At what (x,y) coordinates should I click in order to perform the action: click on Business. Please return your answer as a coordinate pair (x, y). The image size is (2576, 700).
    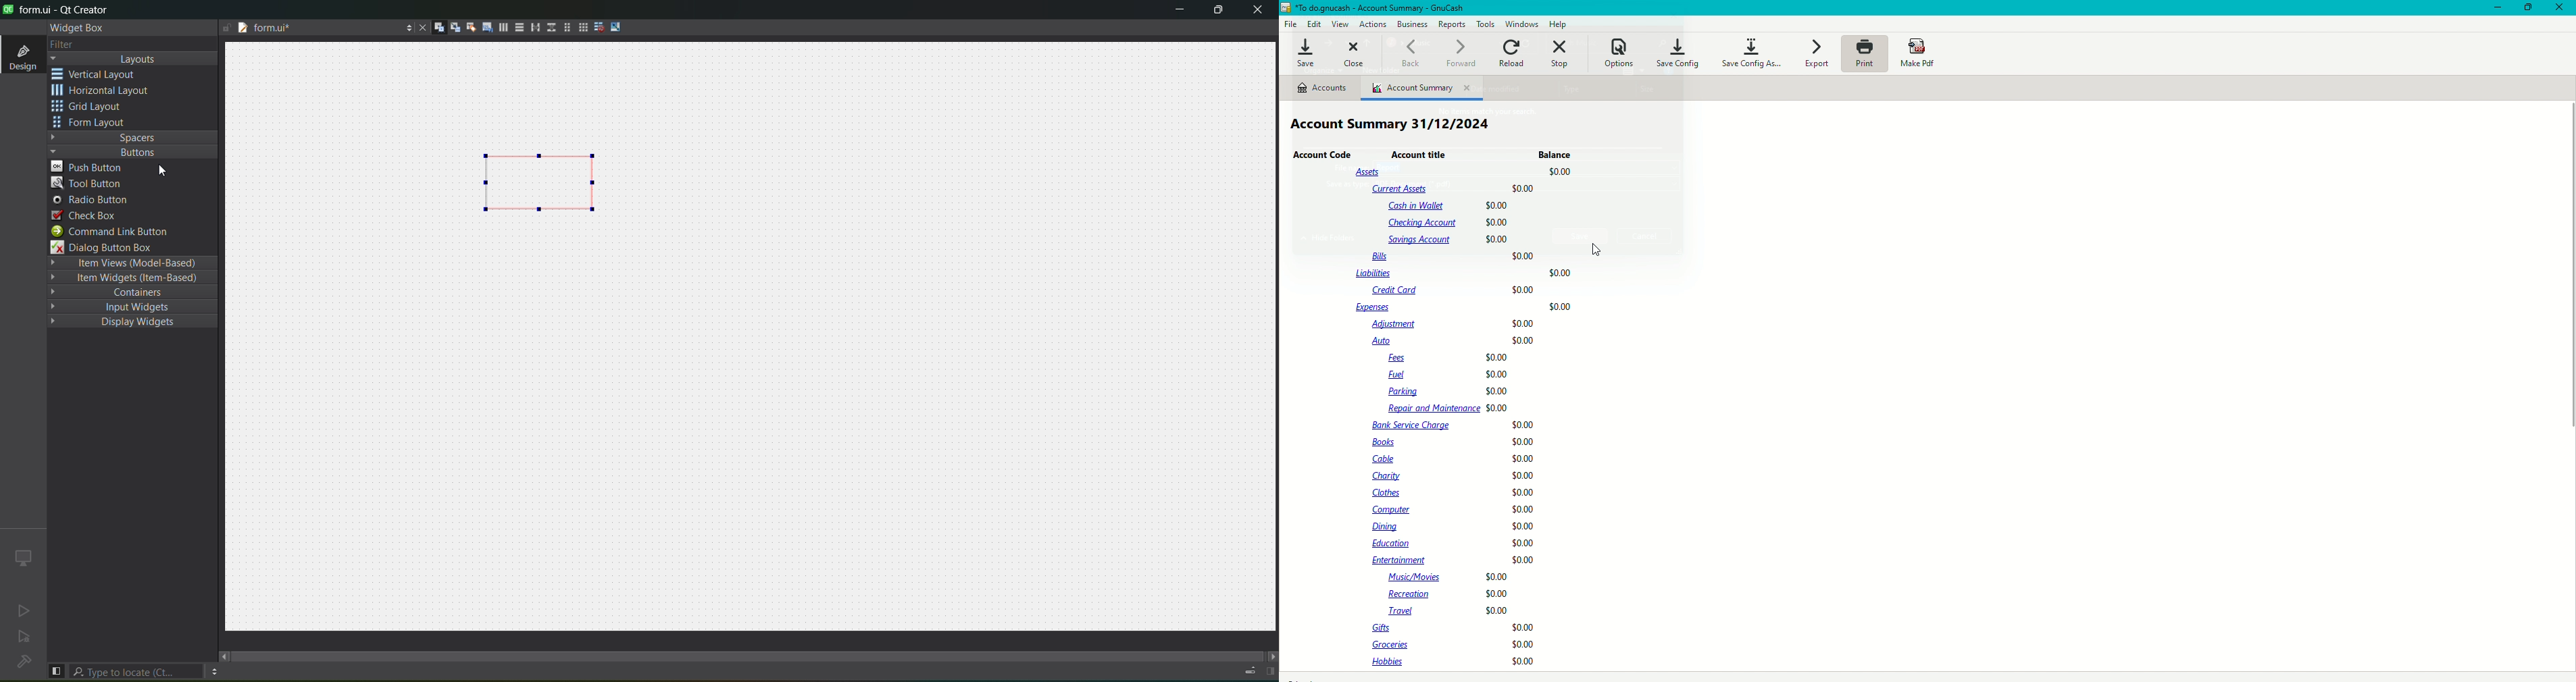
    Looking at the image, I should click on (1413, 25).